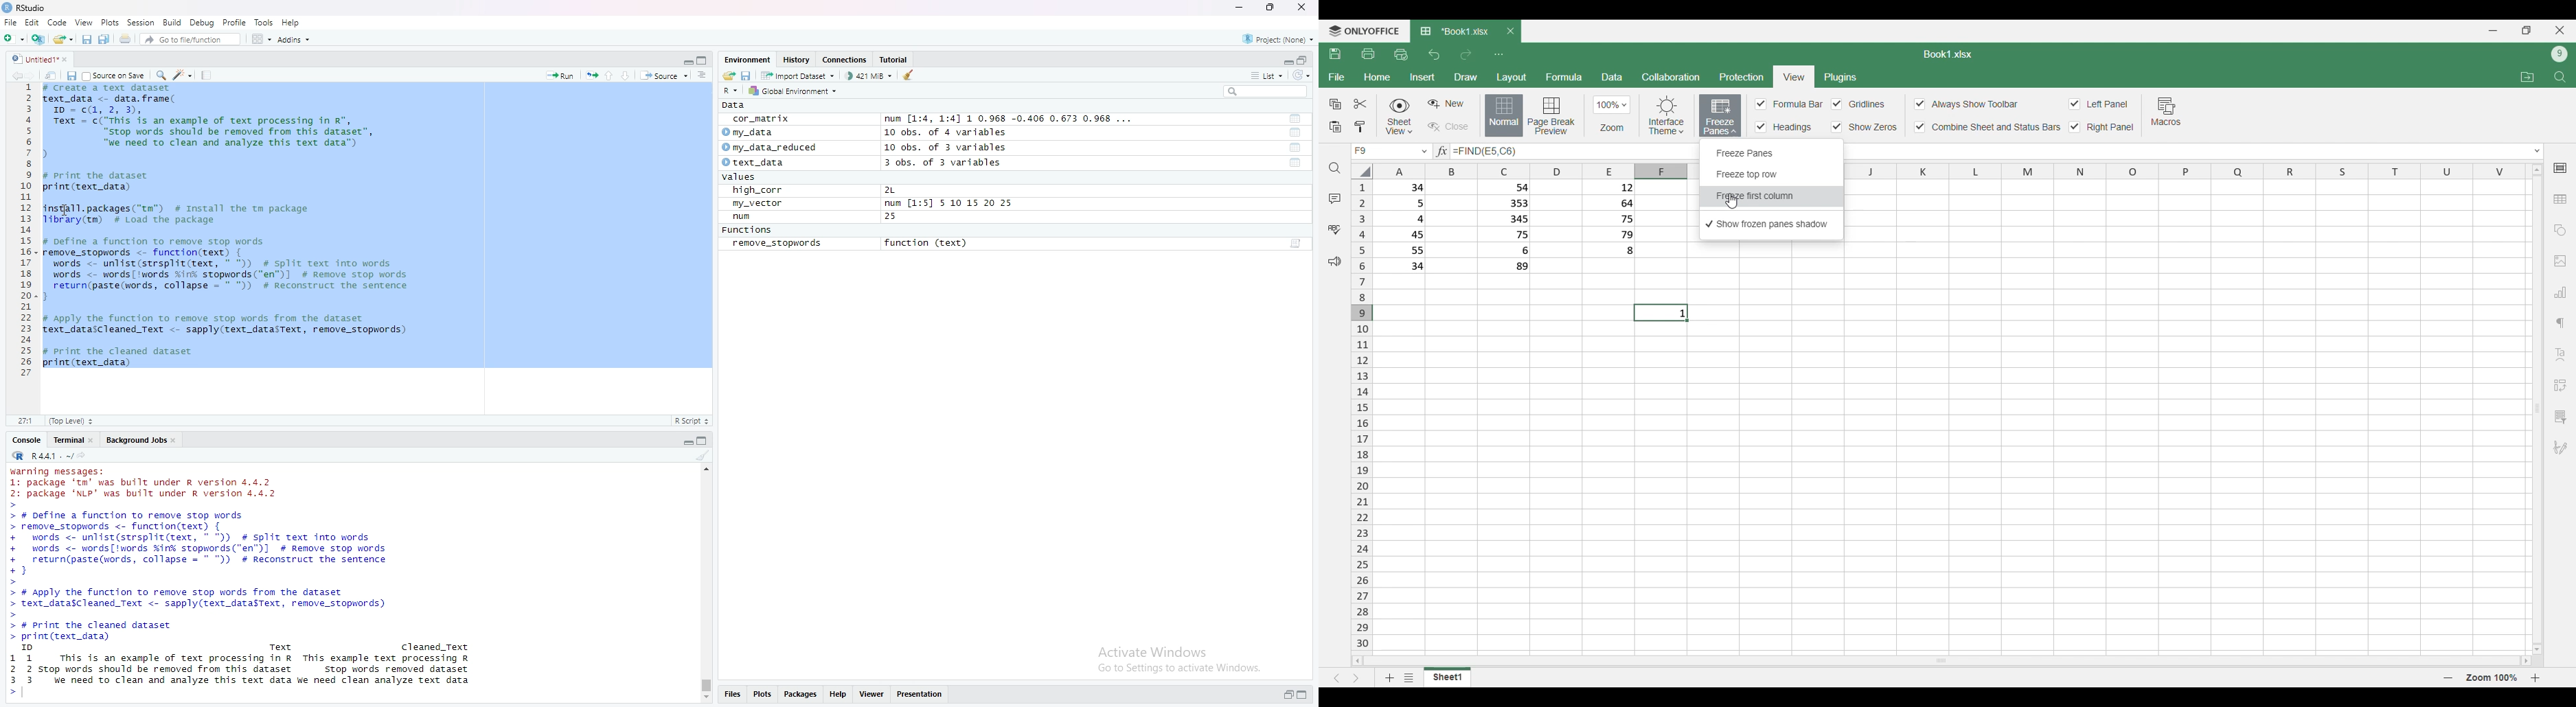  I want to click on connections, so click(847, 60).